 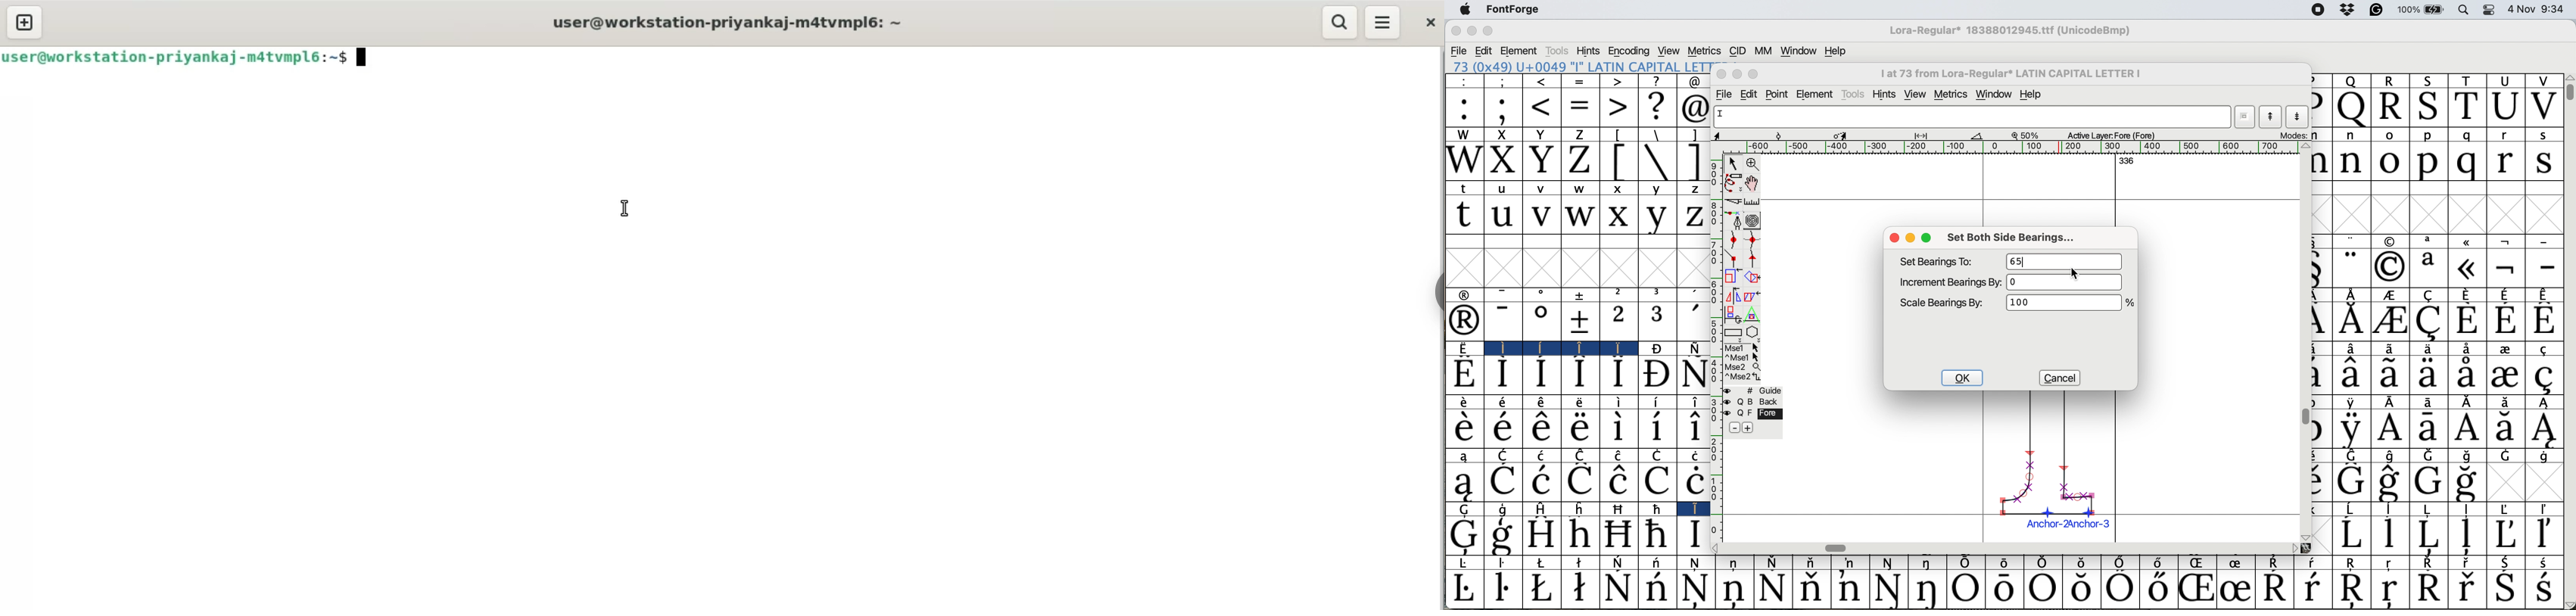 I want to click on -, so click(x=1503, y=321).